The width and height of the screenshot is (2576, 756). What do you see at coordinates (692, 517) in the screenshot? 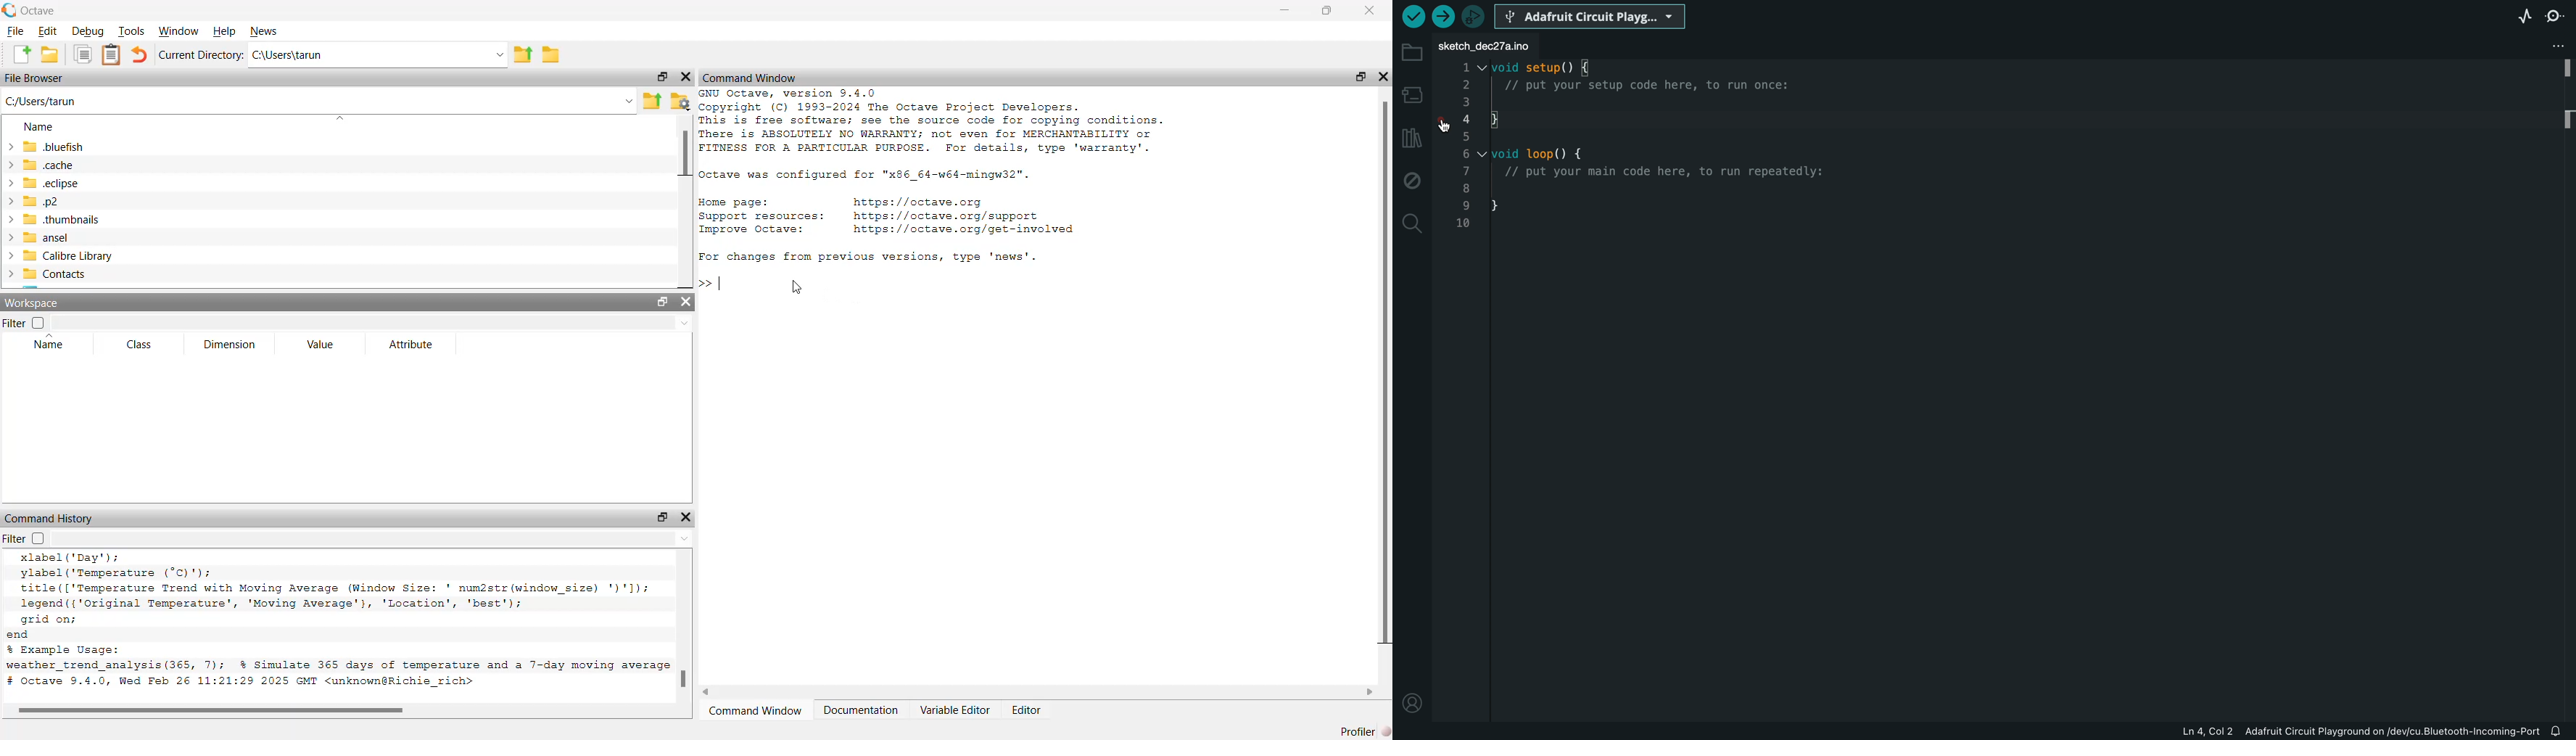
I see `close` at bounding box center [692, 517].